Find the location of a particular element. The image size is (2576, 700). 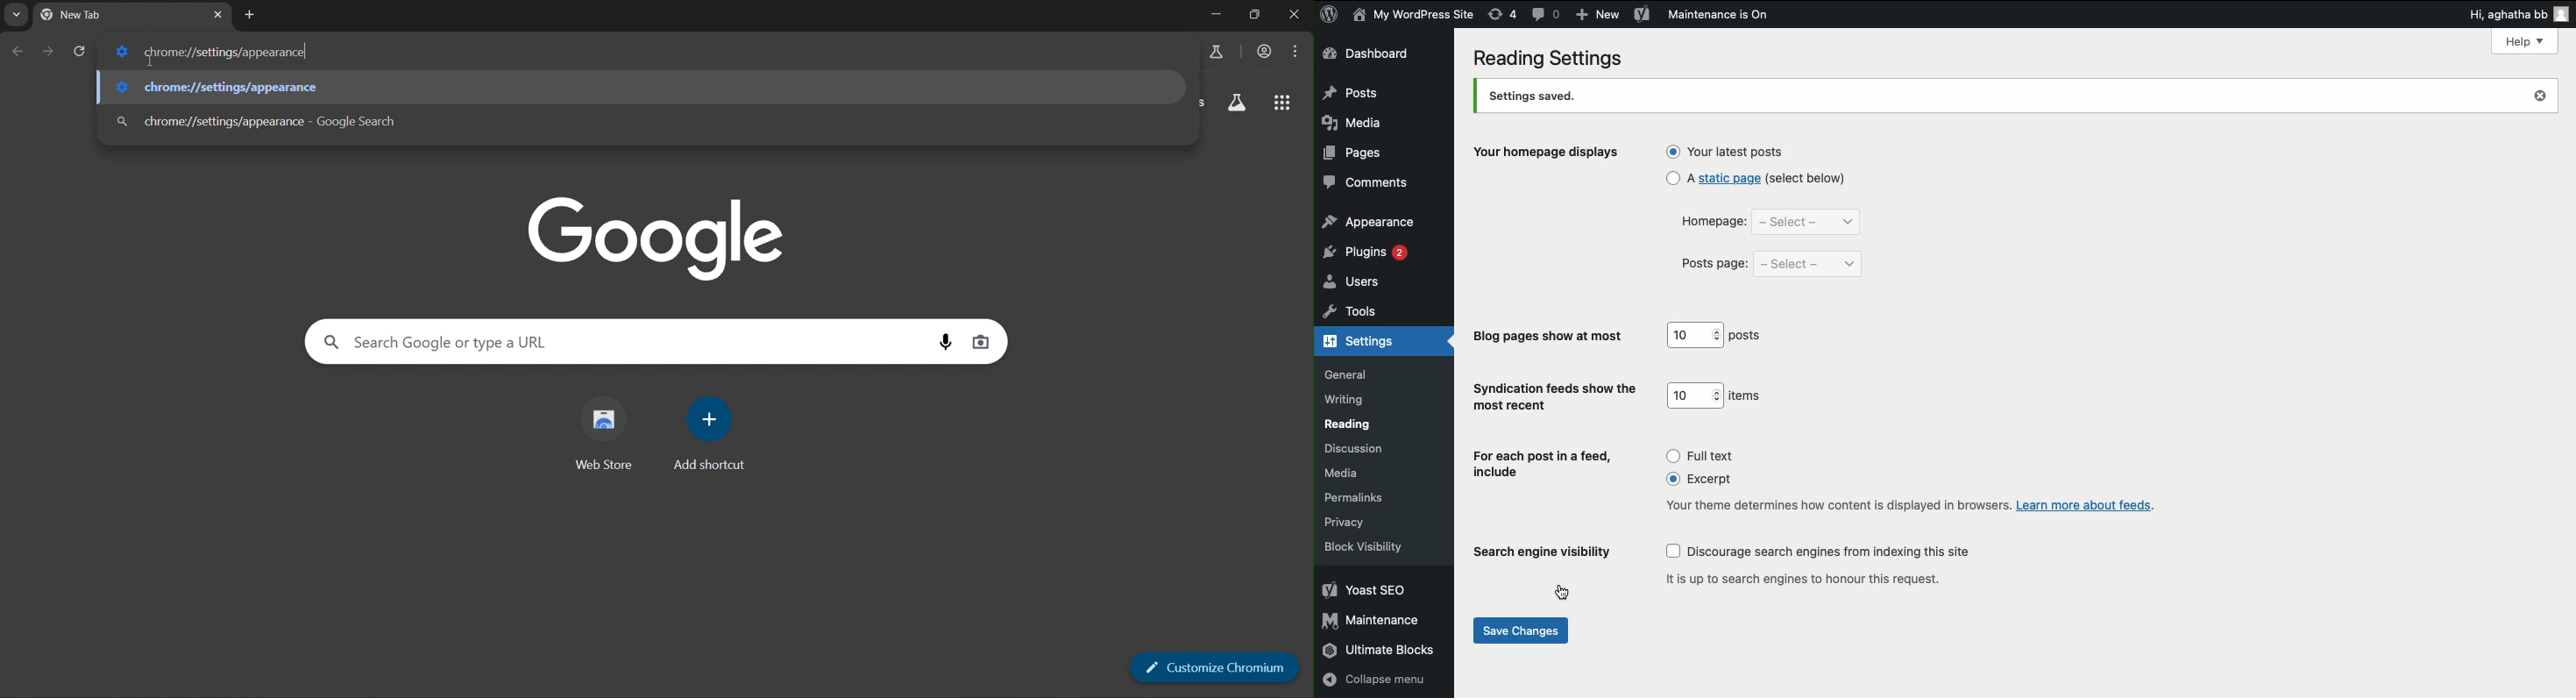

users is located at coordinates (1358, 283).